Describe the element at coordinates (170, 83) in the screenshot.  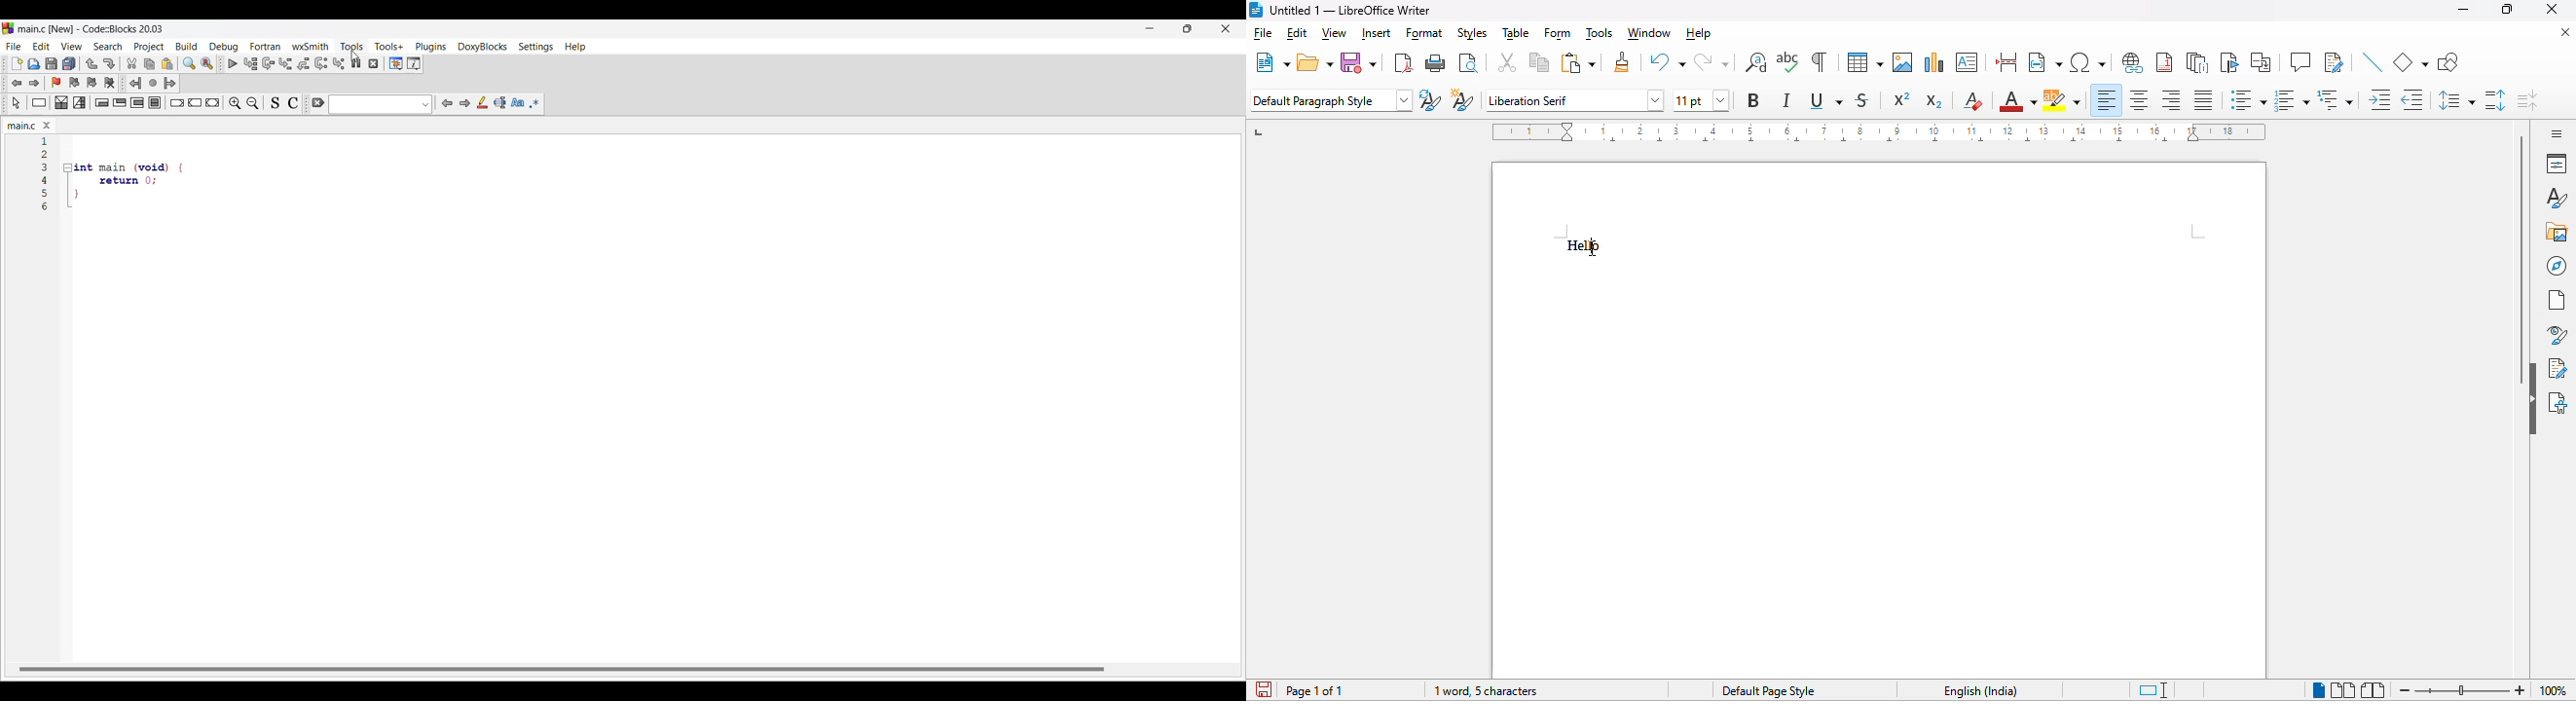
I see `Jump forward` at that location.